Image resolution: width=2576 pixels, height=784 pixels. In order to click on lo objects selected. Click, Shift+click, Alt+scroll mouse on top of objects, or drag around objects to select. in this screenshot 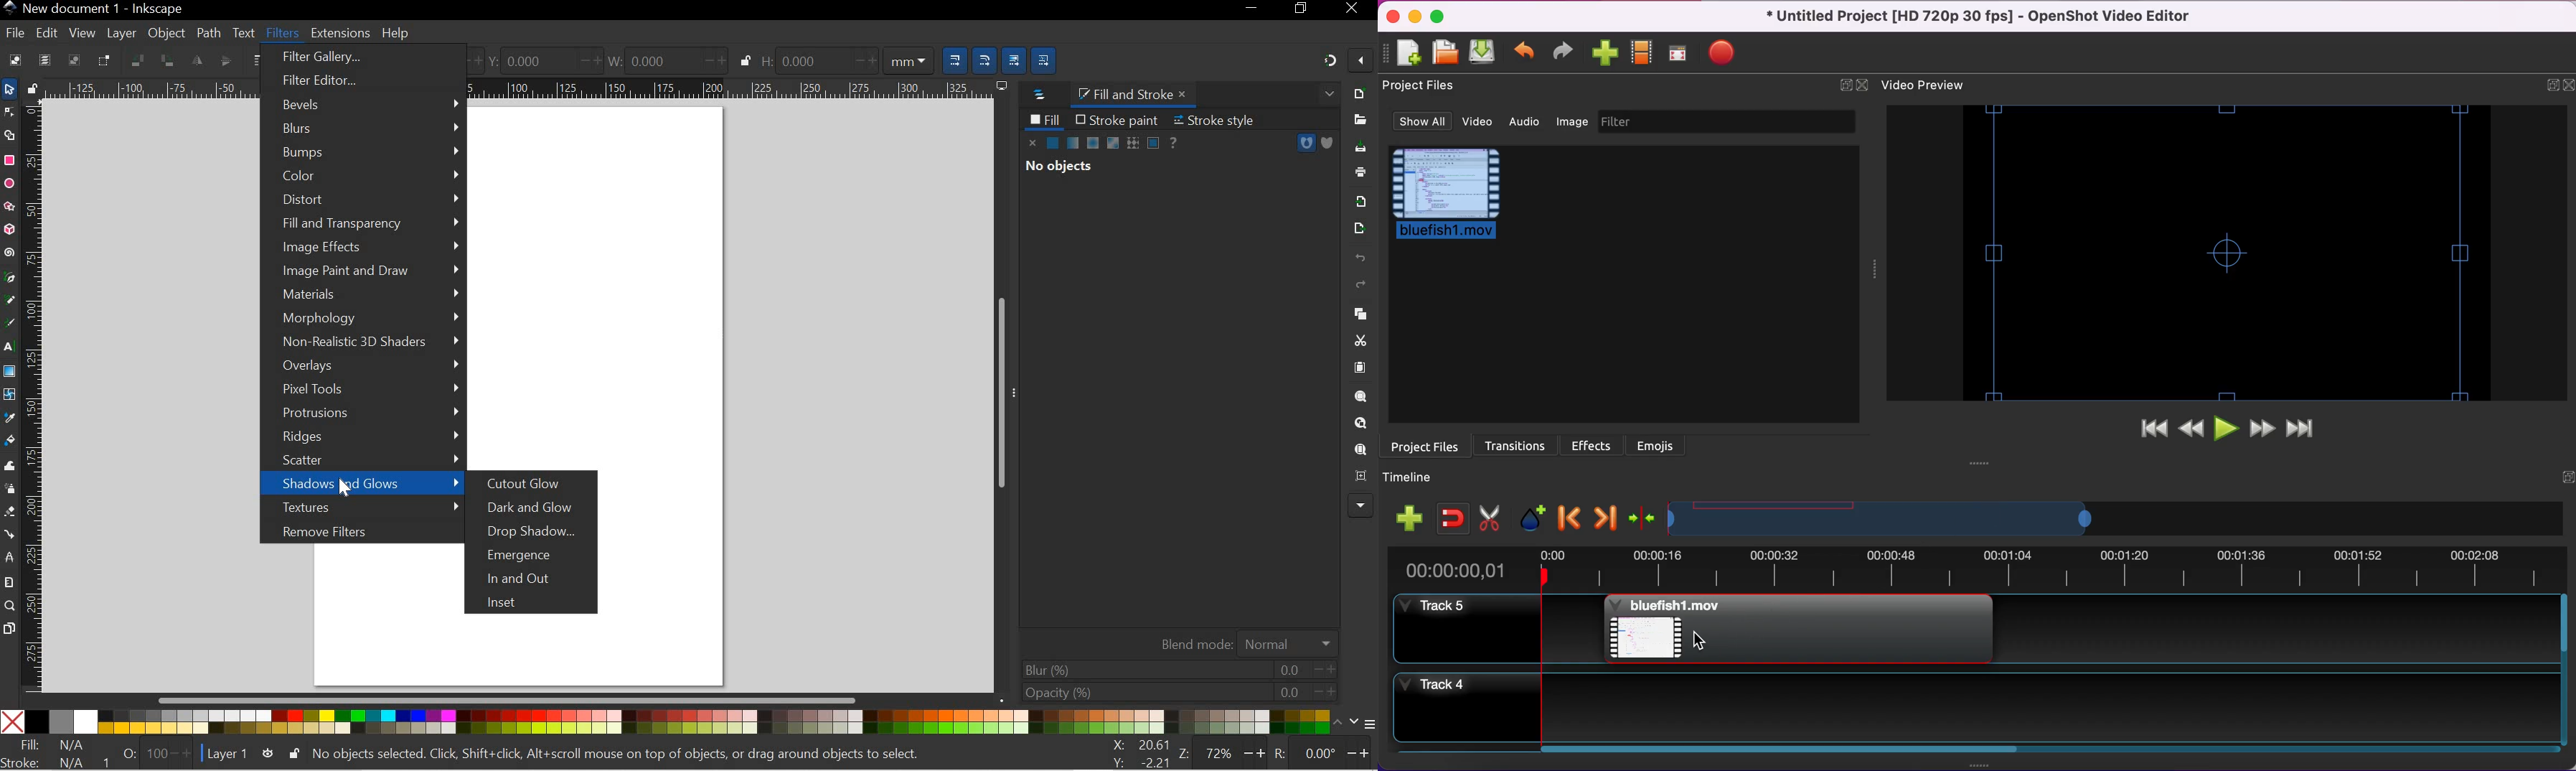, I will do `click(621, 755)`.